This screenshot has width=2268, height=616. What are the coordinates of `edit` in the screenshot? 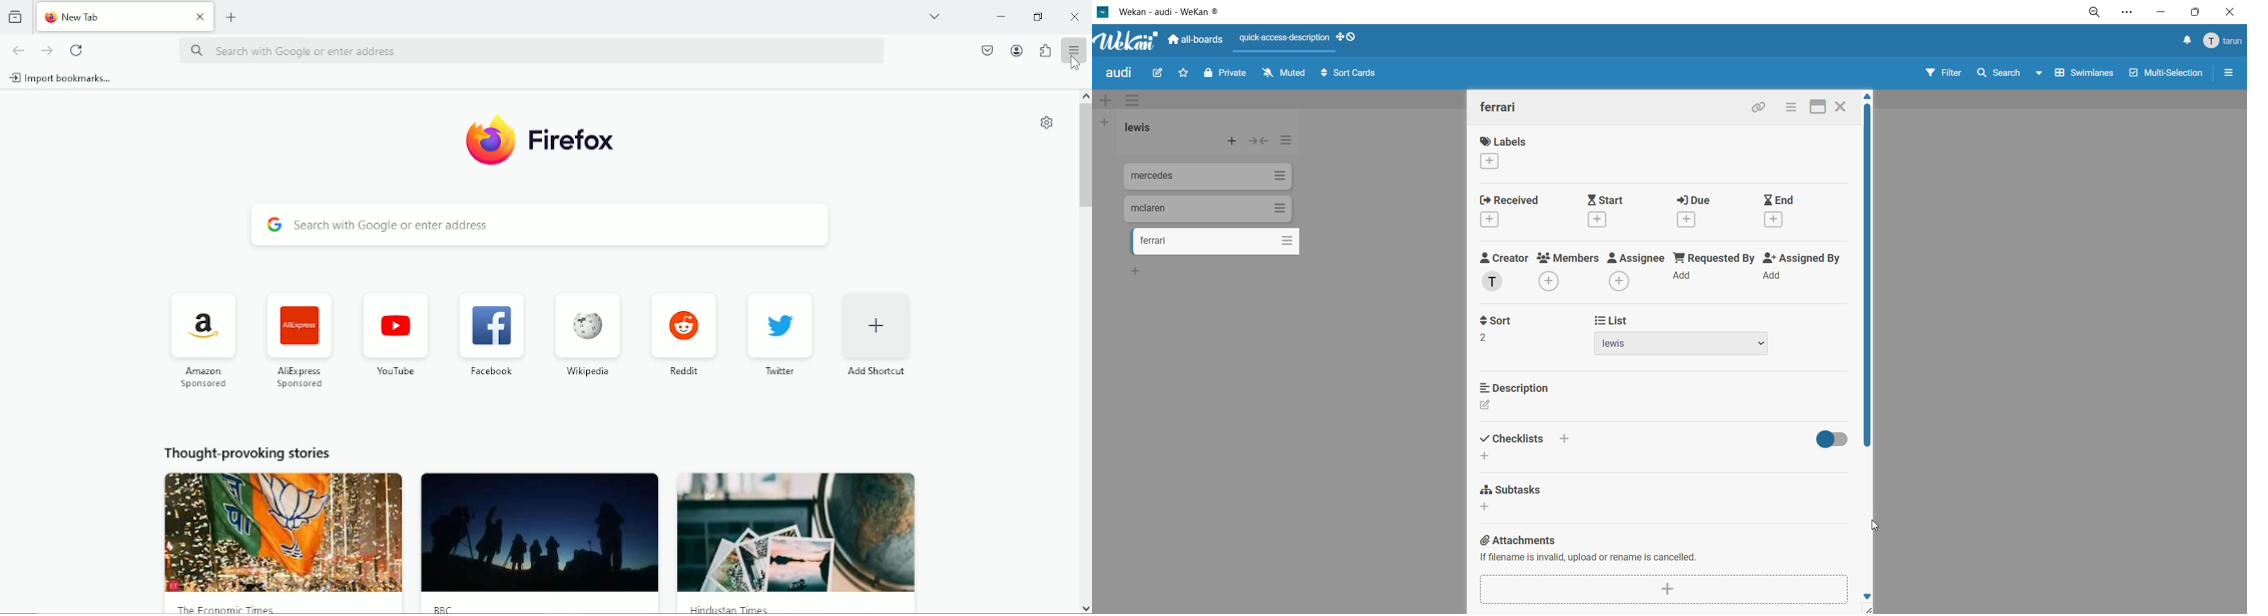 It's located at (1489, 405).